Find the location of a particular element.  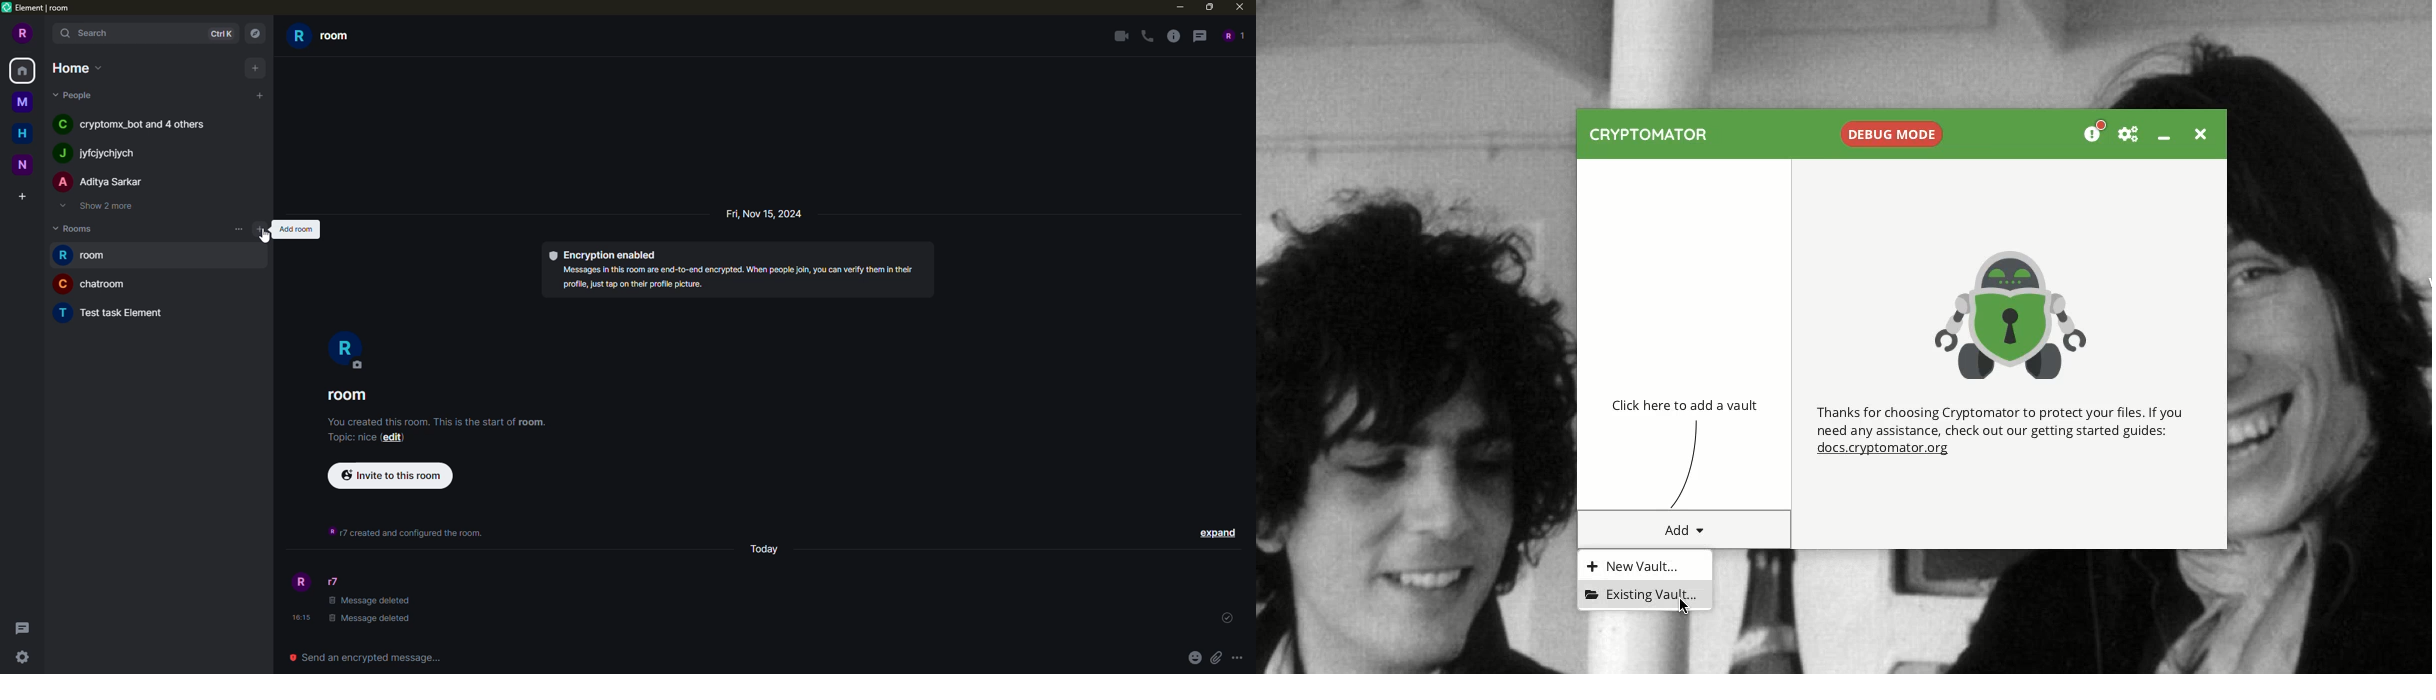

time is located at coordinates (299, 617).